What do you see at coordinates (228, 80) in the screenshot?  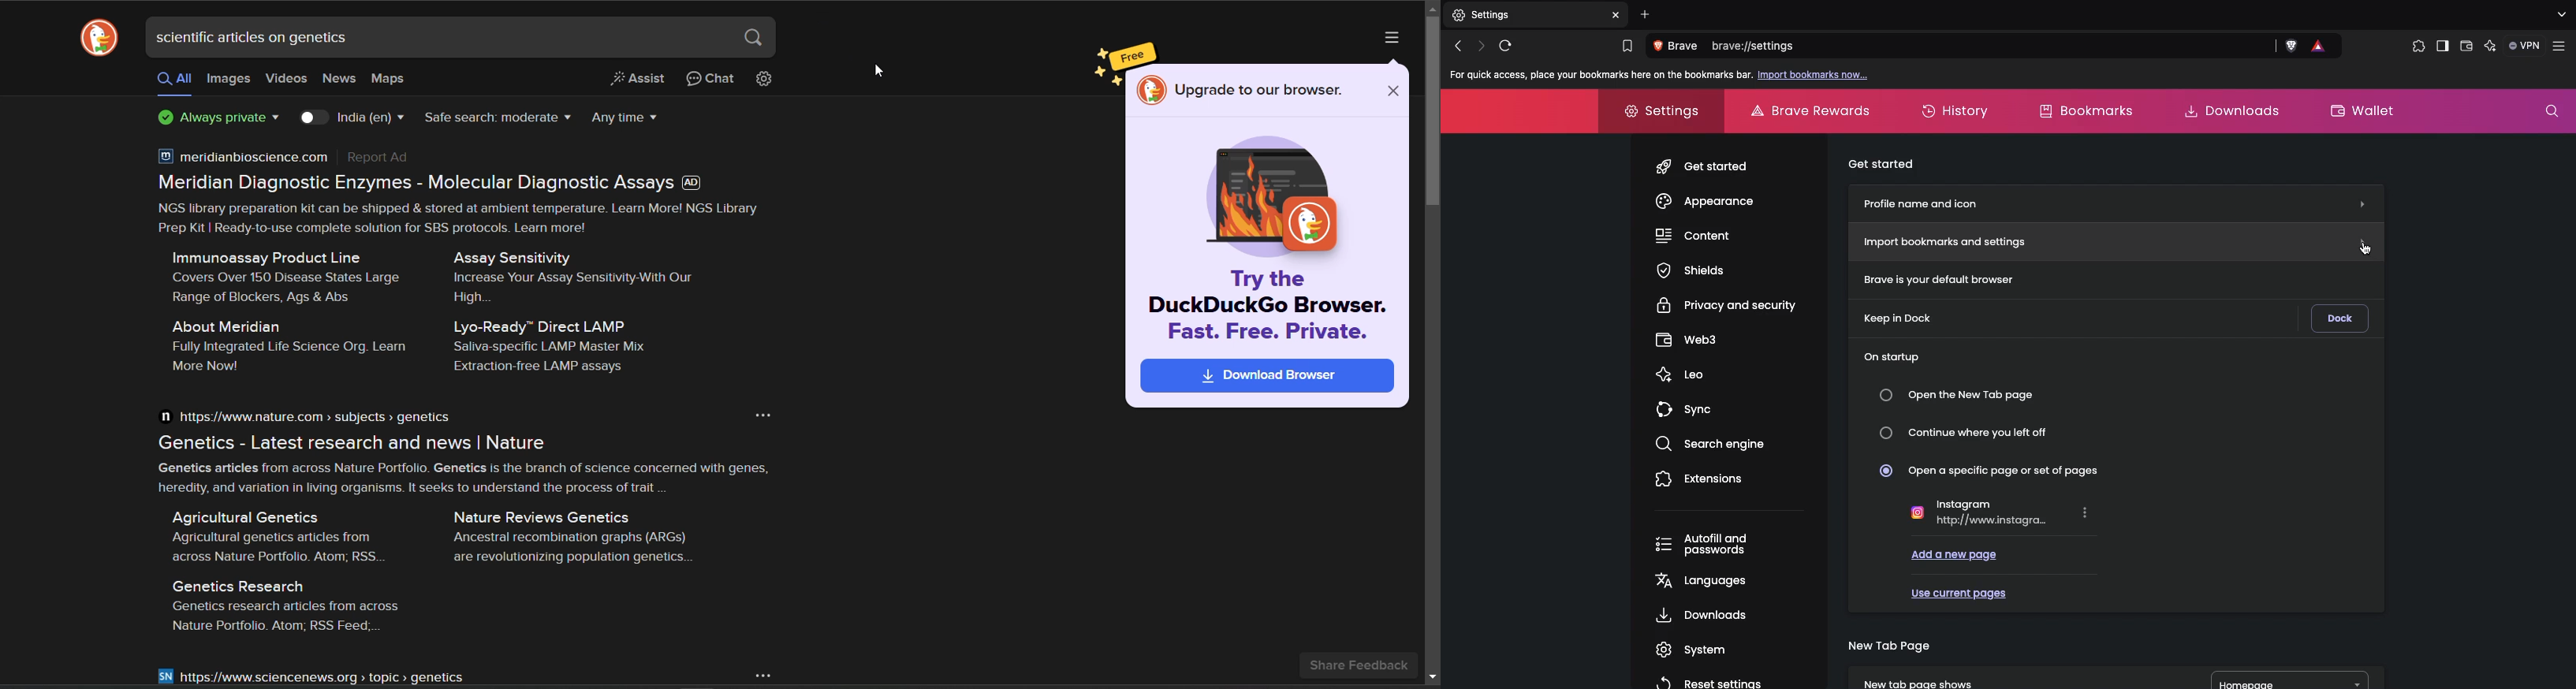 I see `images` at bounding box center [228, 80].